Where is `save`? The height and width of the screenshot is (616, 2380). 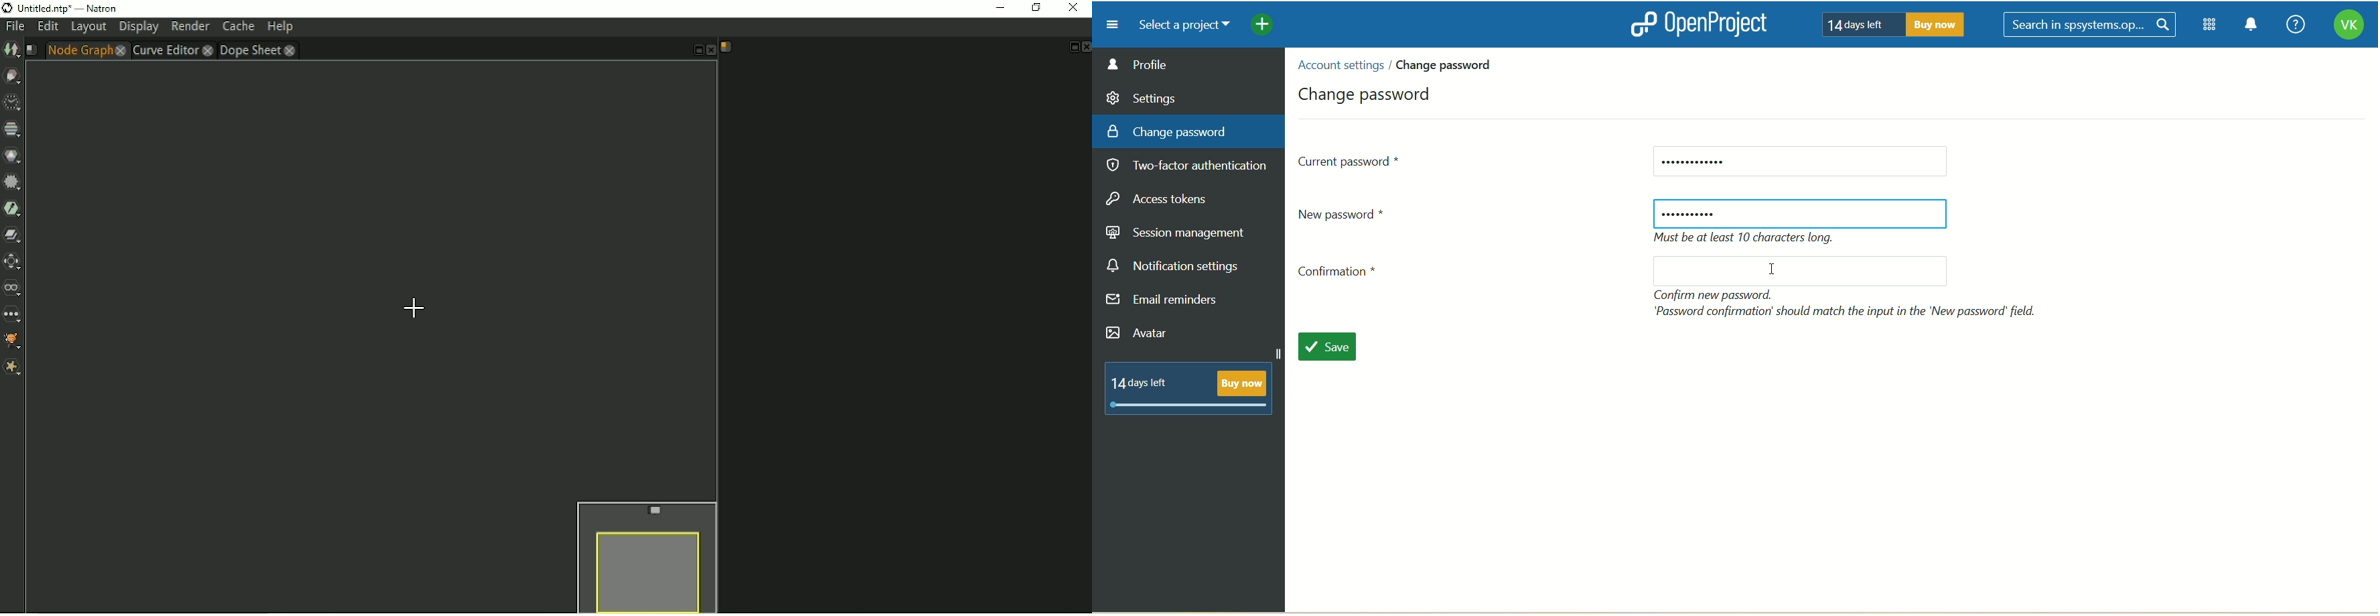
save is located at coordinates (1335, 349).